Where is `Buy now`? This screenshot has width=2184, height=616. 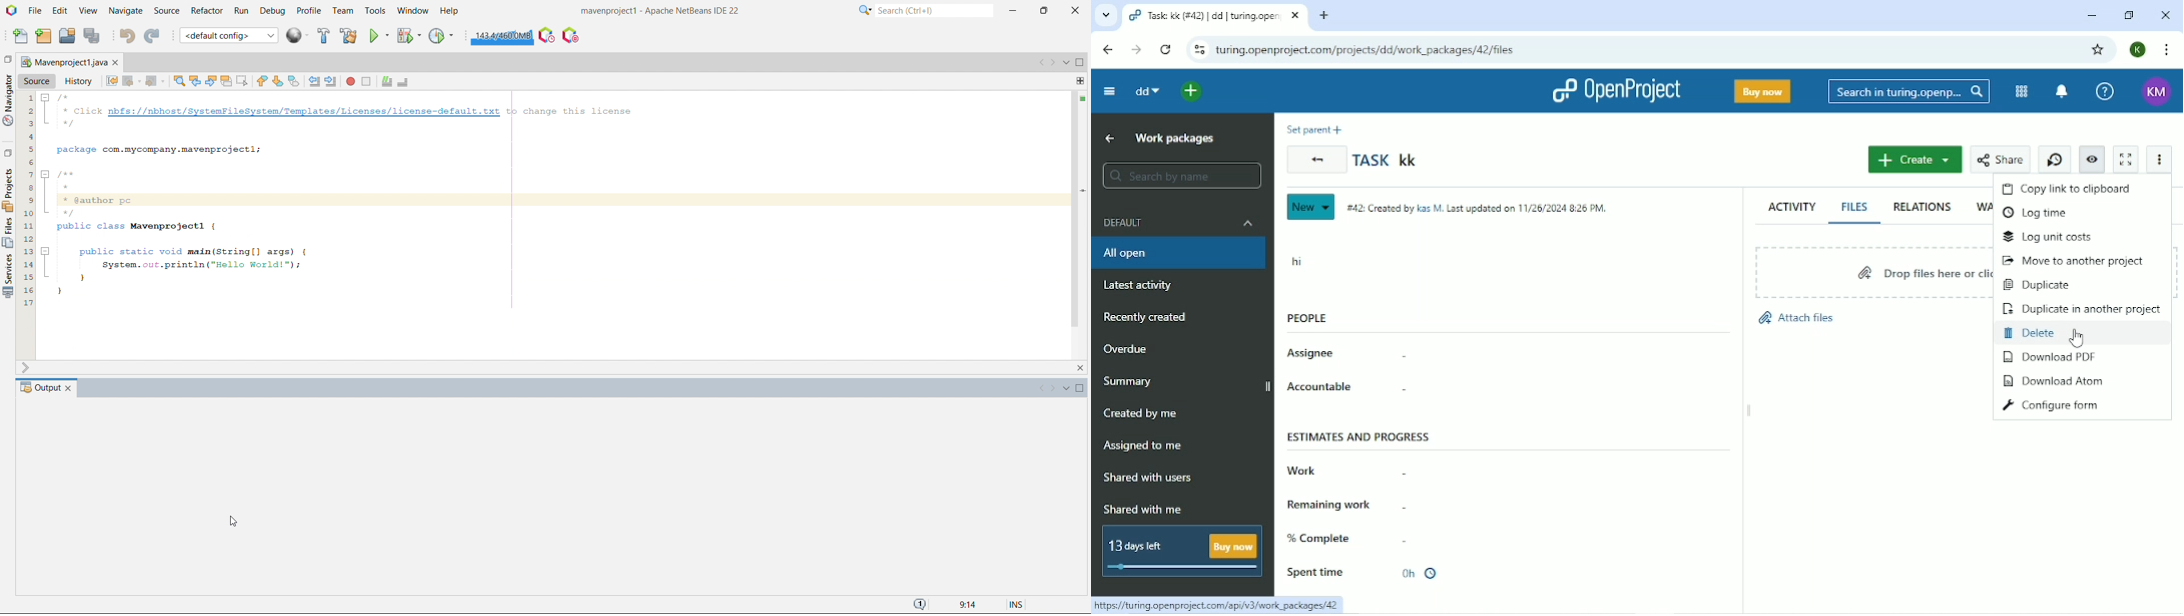
Buy now is located at coordinates (1762, 91).